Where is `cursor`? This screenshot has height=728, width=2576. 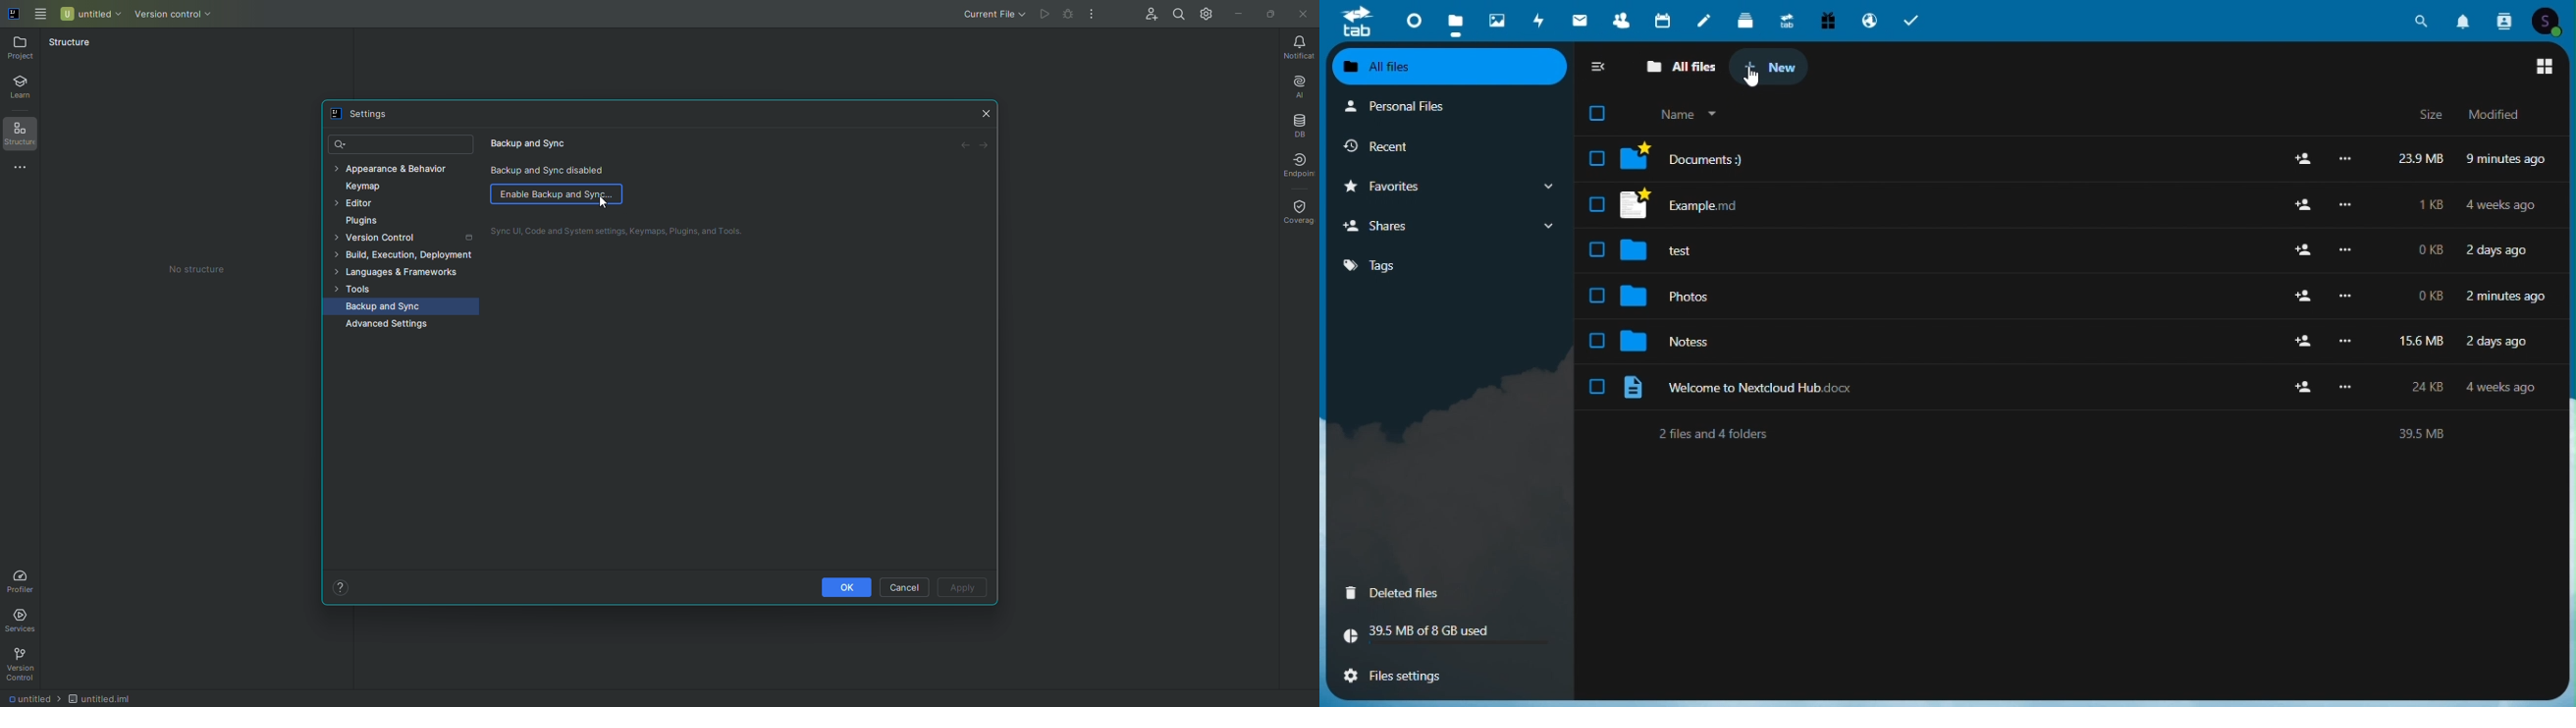
cursor is located at coordinates (1752, 79).